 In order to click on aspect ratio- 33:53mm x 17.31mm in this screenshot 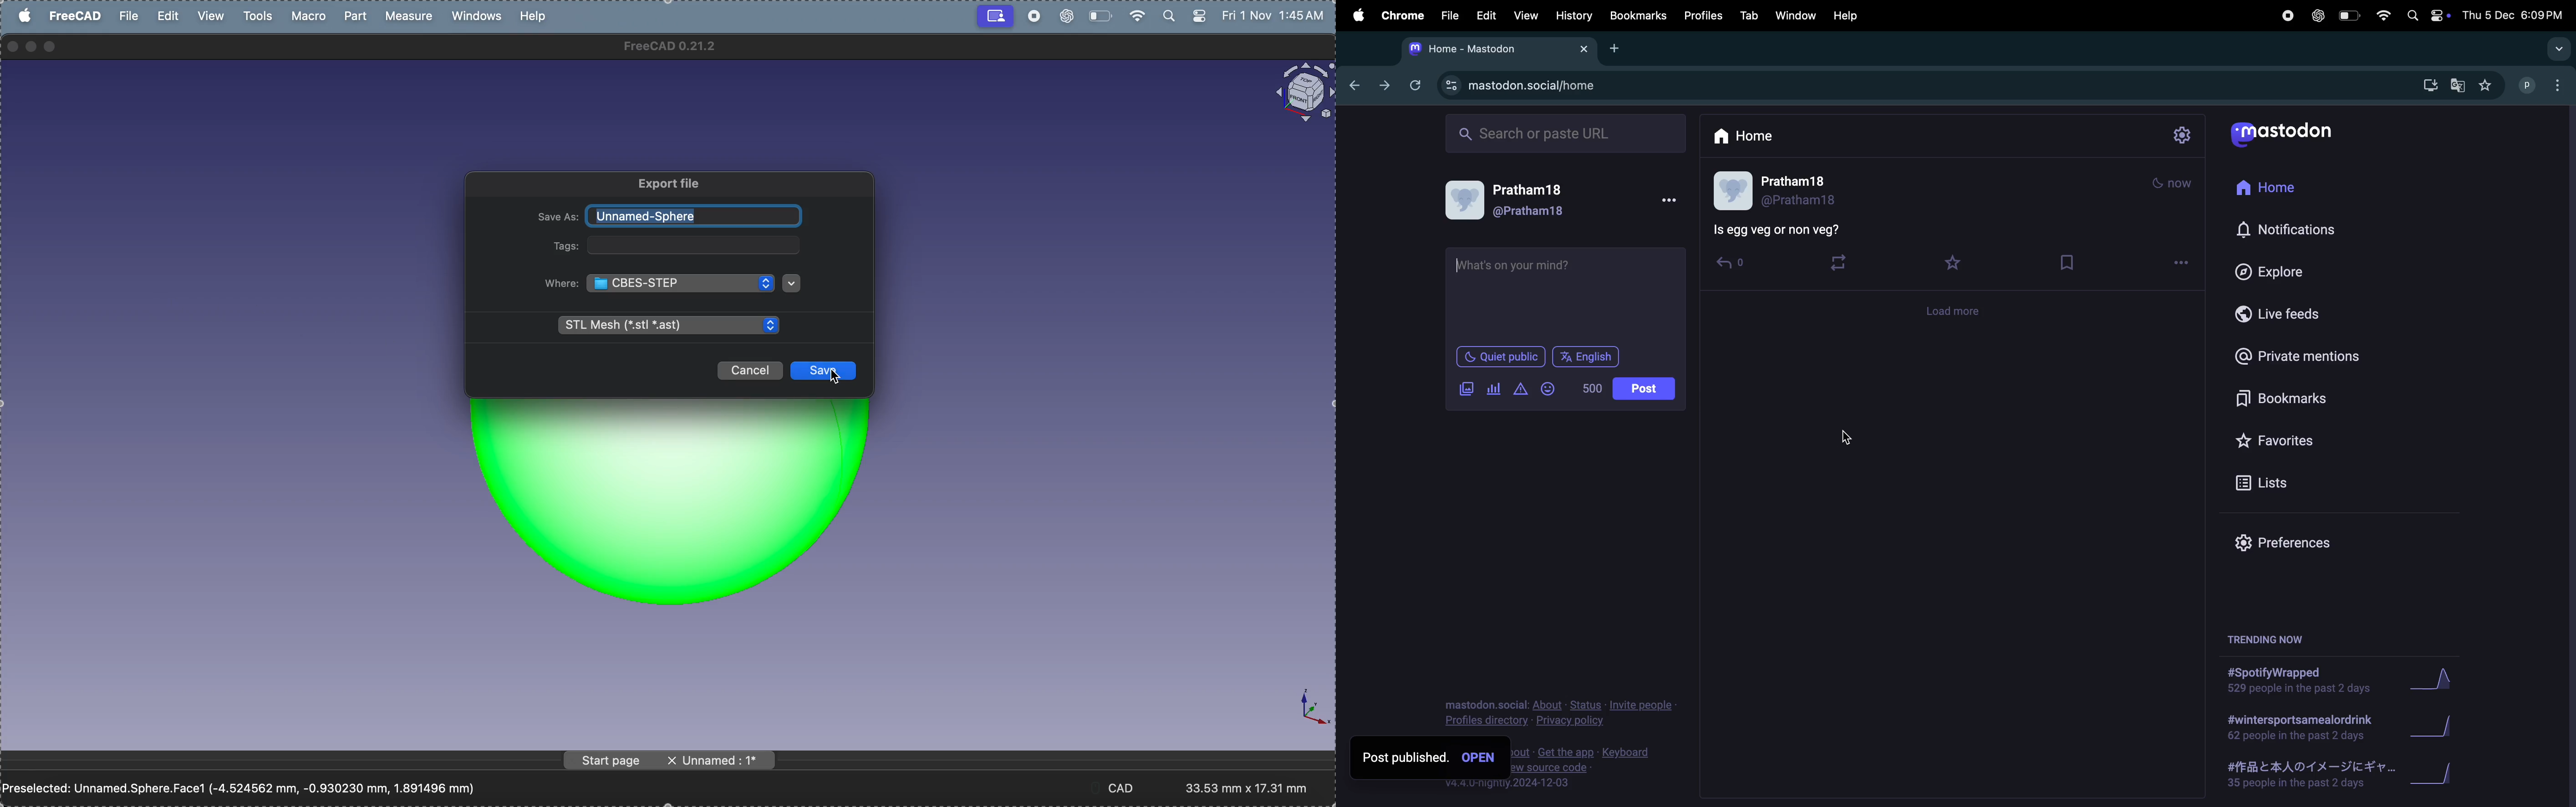, I will do `click(1254, 787)`.